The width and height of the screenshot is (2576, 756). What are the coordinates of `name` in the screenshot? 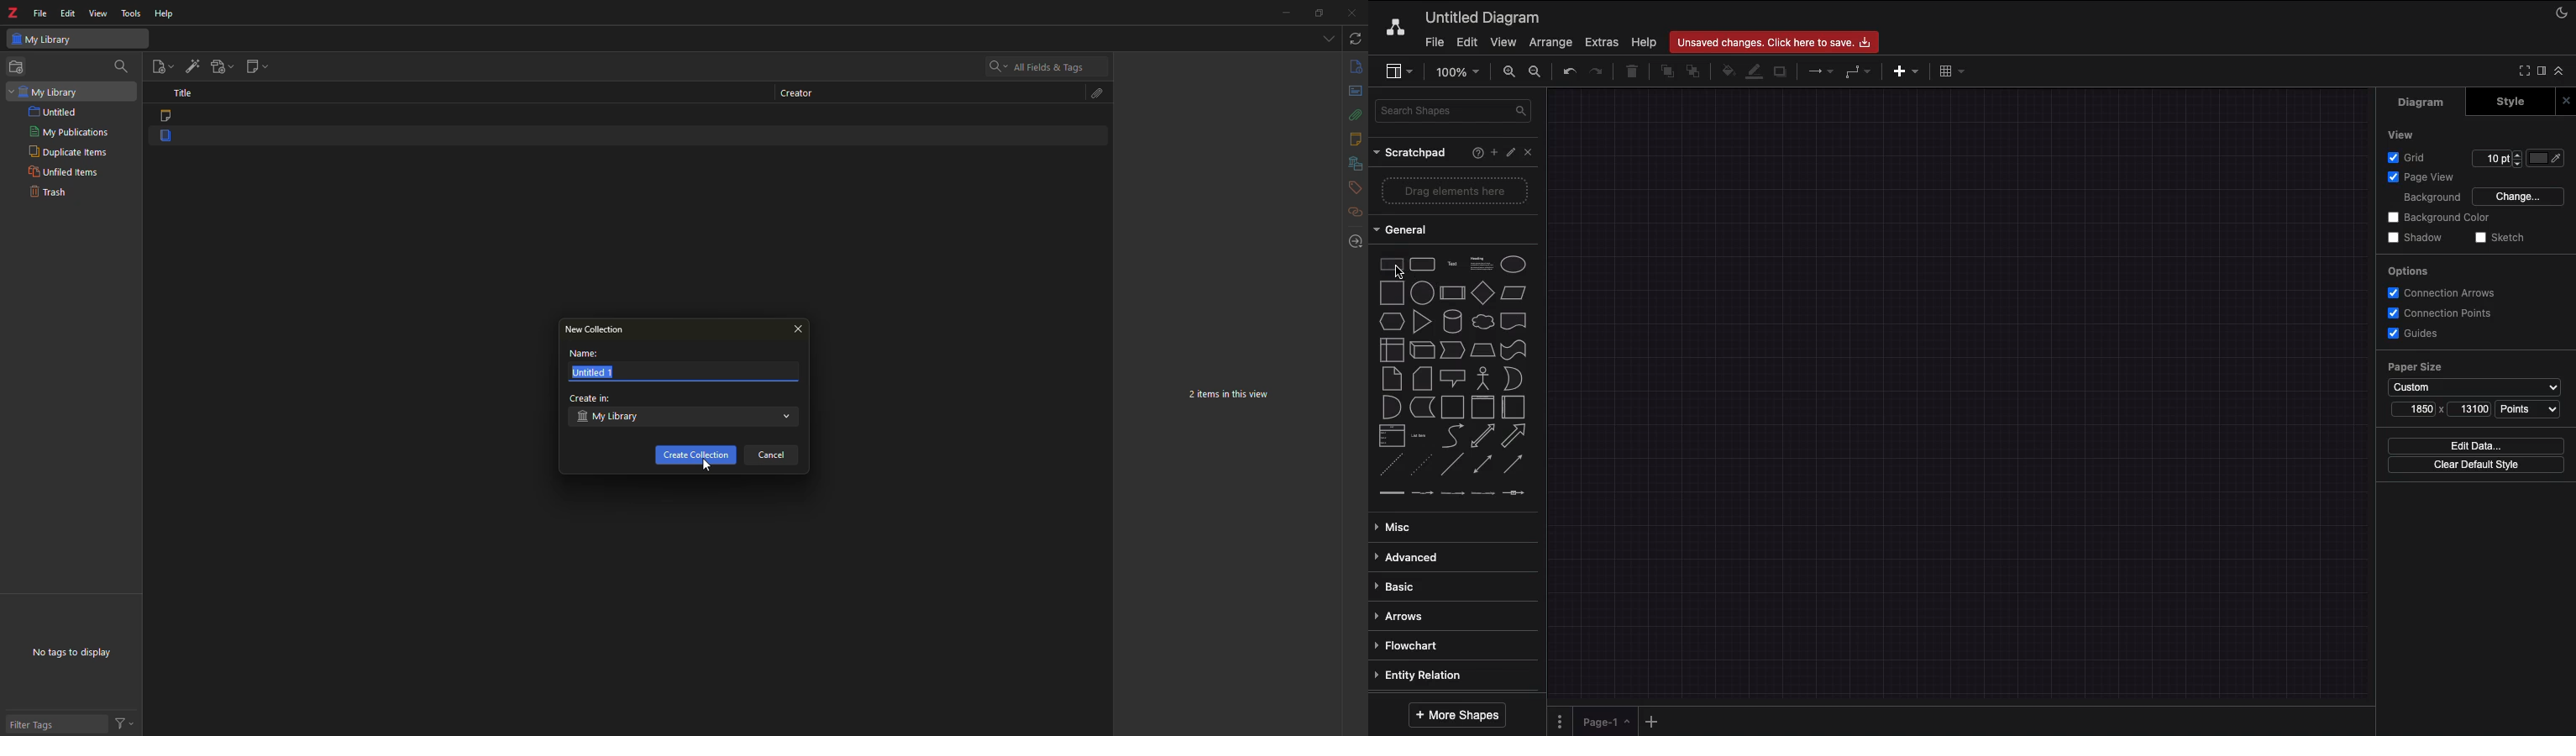 It's located at (583, 354).